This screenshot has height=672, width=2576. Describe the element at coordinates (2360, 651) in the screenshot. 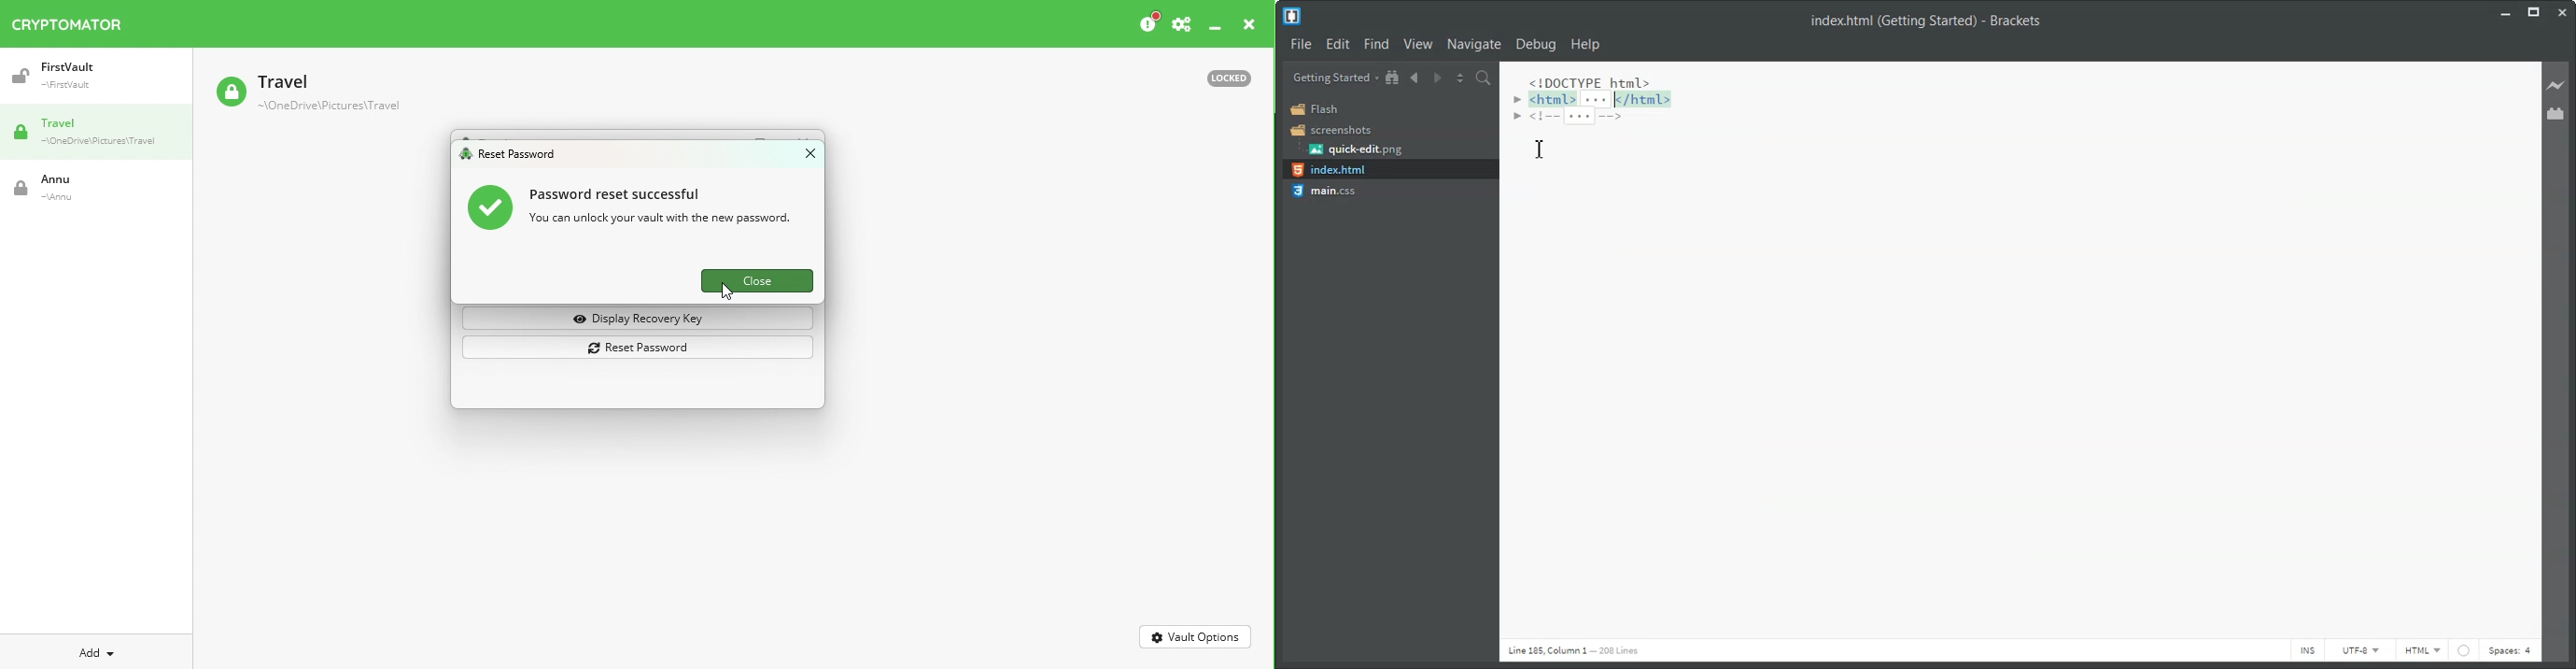

I see `UTF-8` at that location.